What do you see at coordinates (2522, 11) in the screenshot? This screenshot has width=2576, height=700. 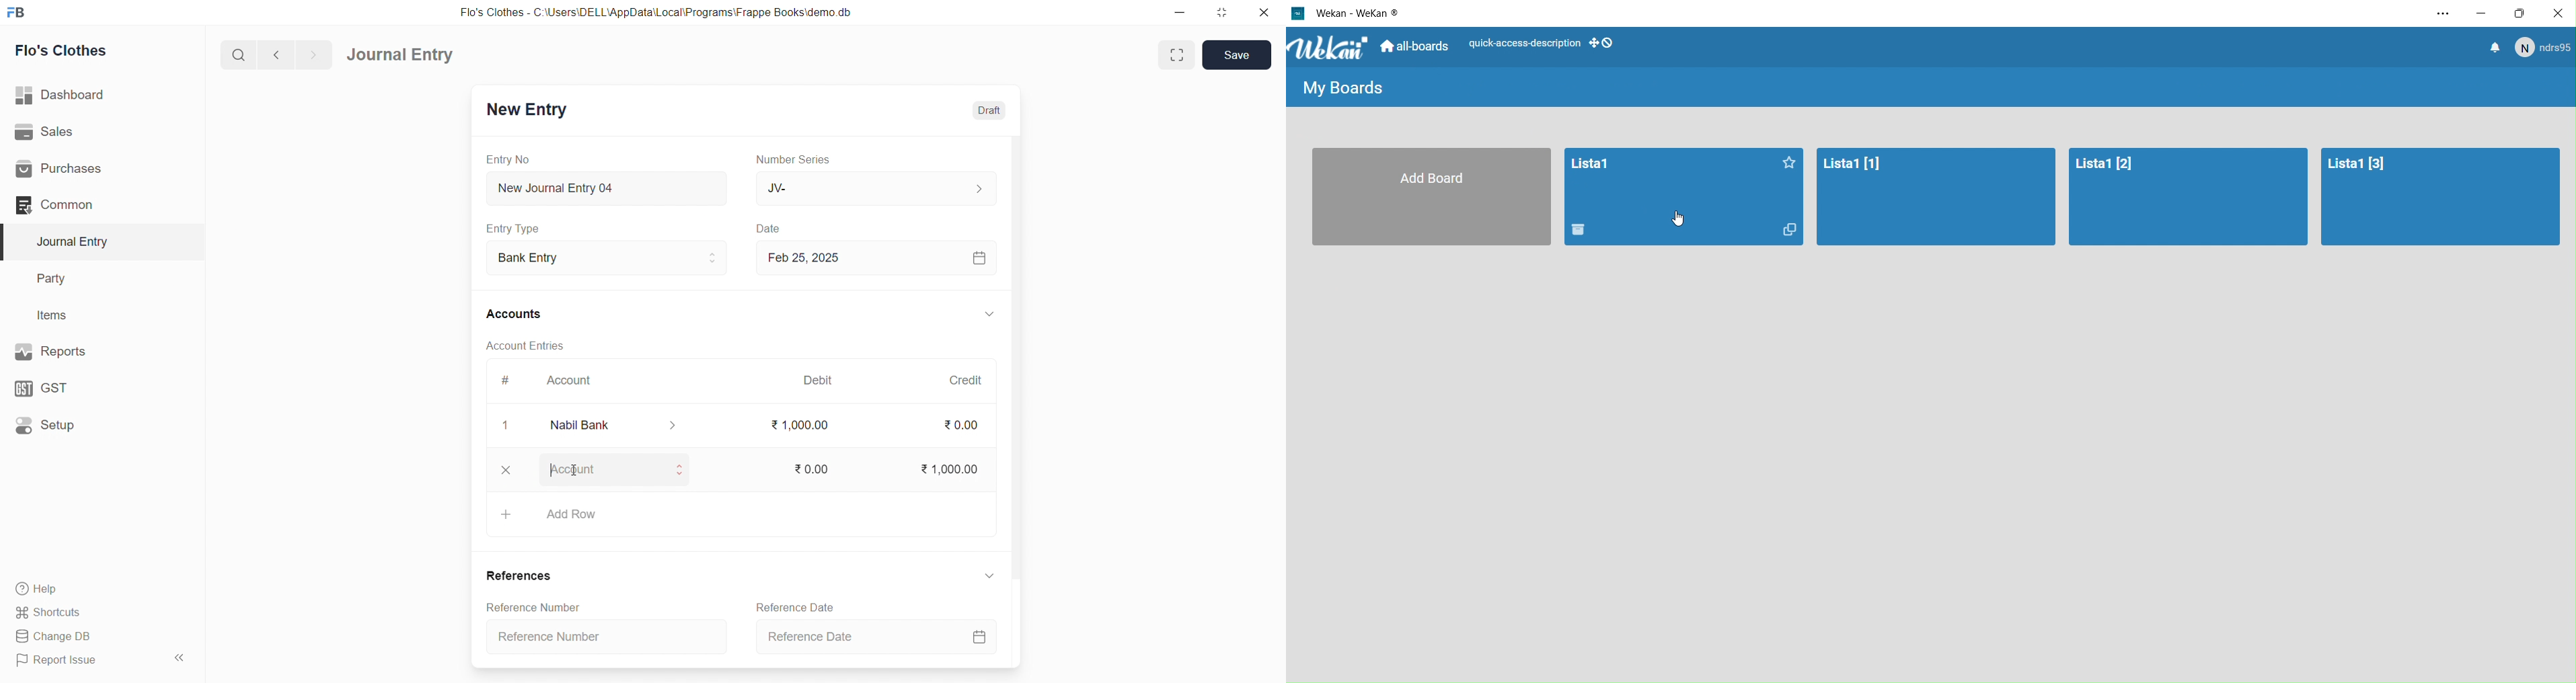 I see `Box` at bounding box center [2522, 11].